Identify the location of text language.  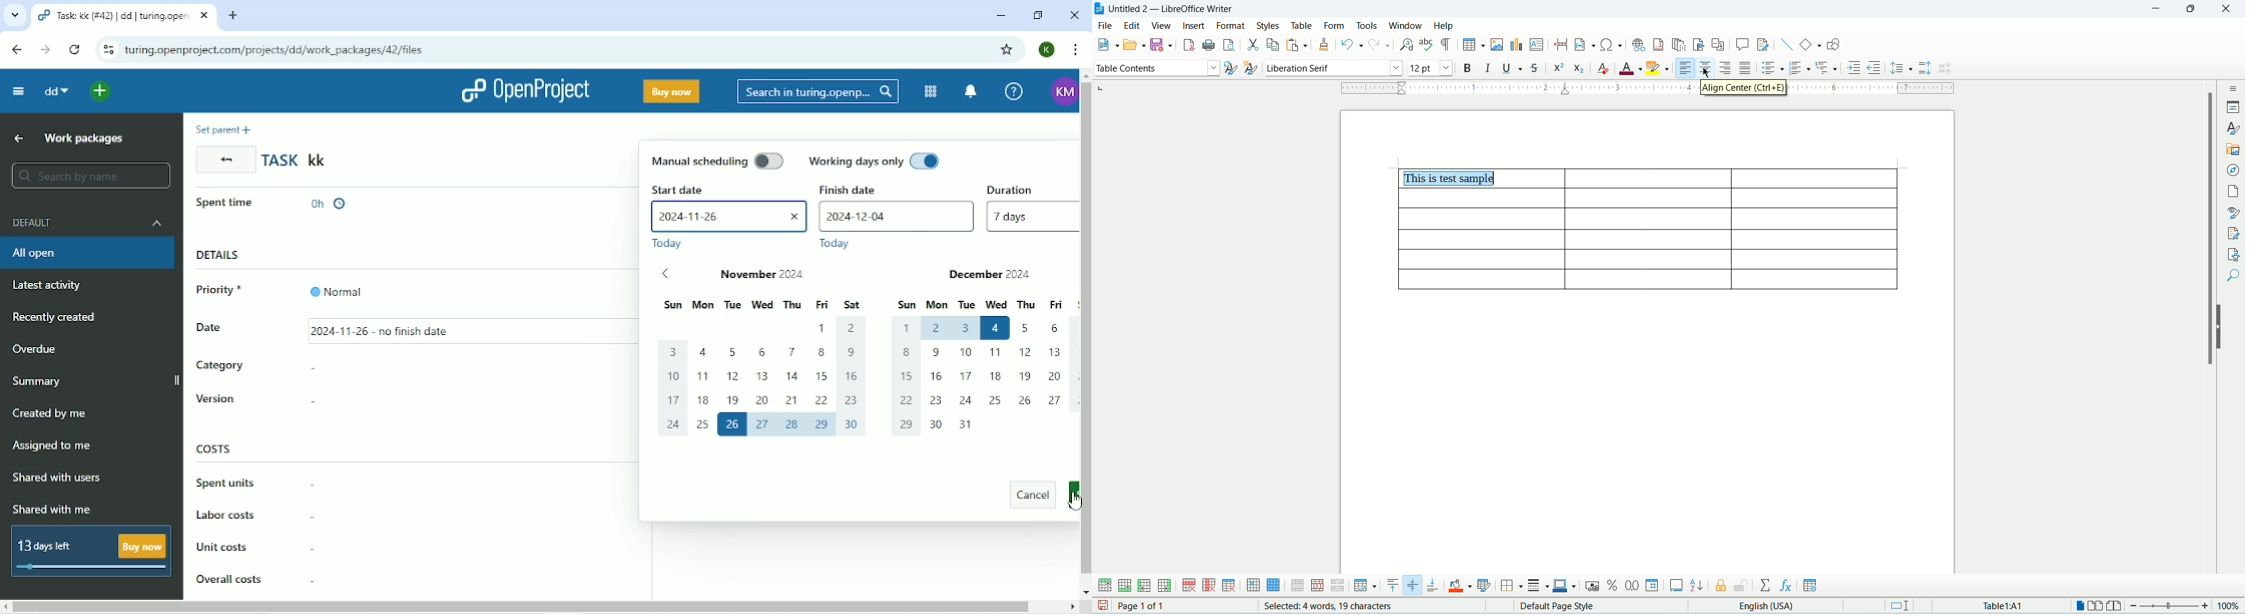
(1771, 606).